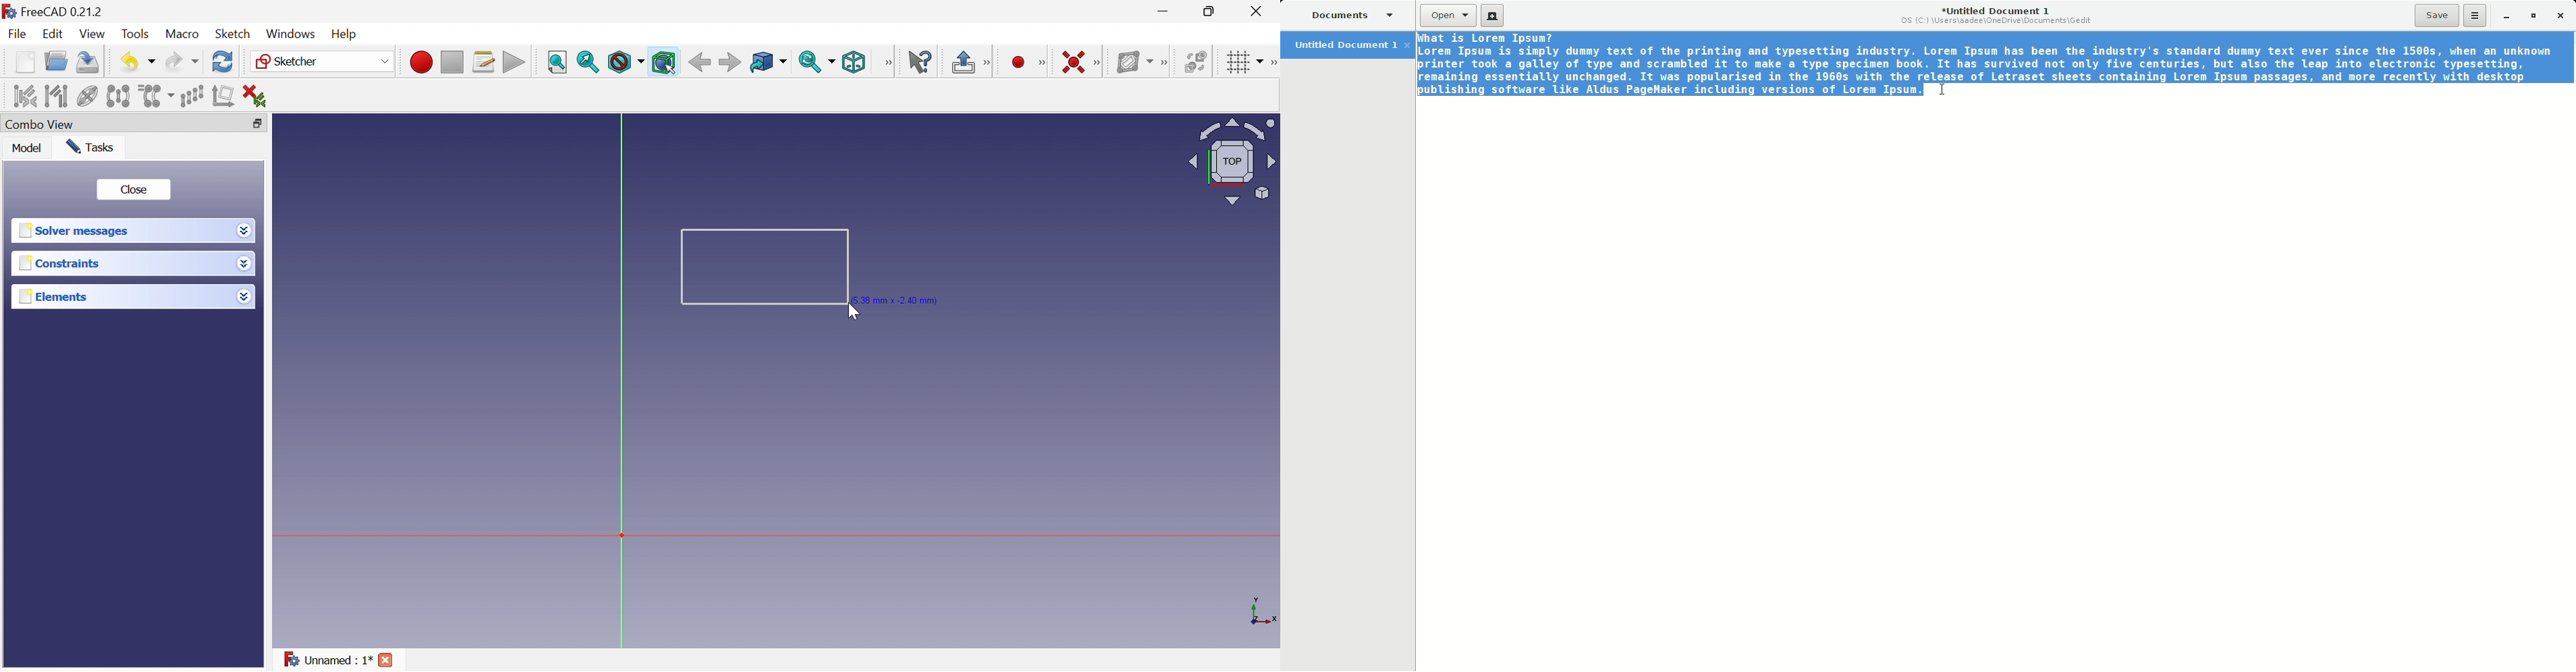  Describe the element at coordinates (557, 62) in the screenshot. I see `Fit all` at that location.